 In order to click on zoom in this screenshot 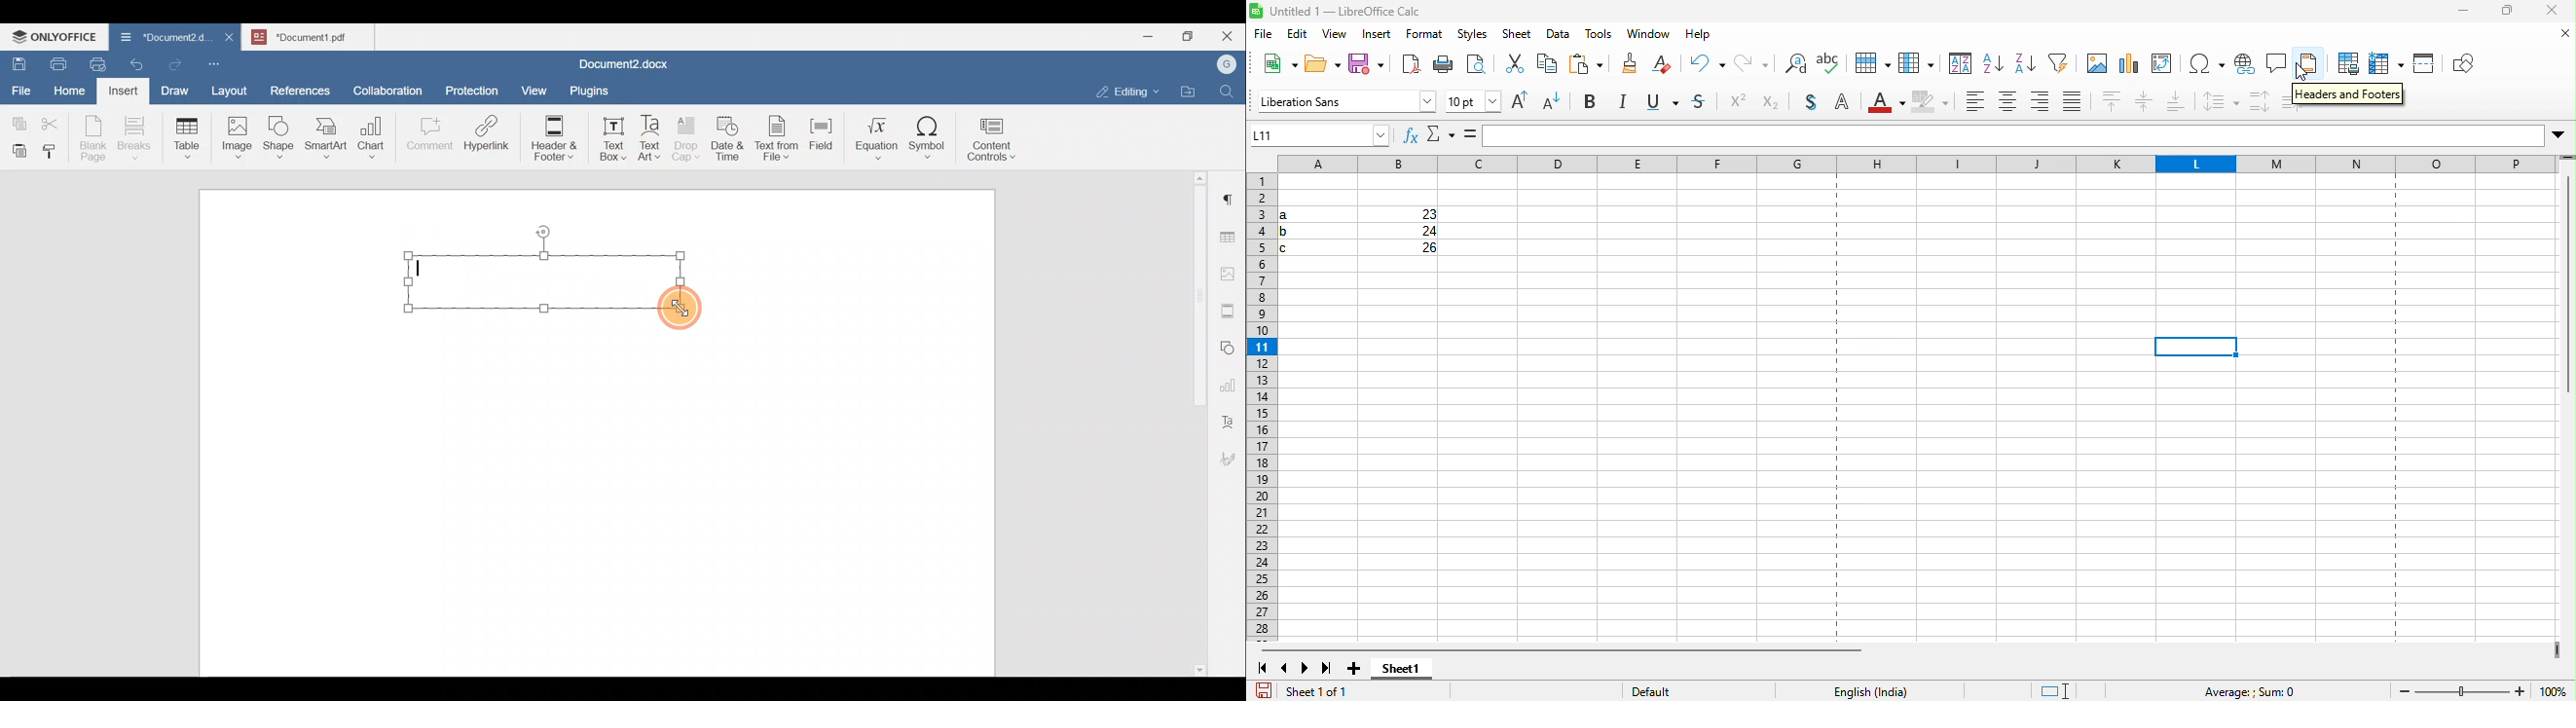, I will do `click(2465, 688)`.